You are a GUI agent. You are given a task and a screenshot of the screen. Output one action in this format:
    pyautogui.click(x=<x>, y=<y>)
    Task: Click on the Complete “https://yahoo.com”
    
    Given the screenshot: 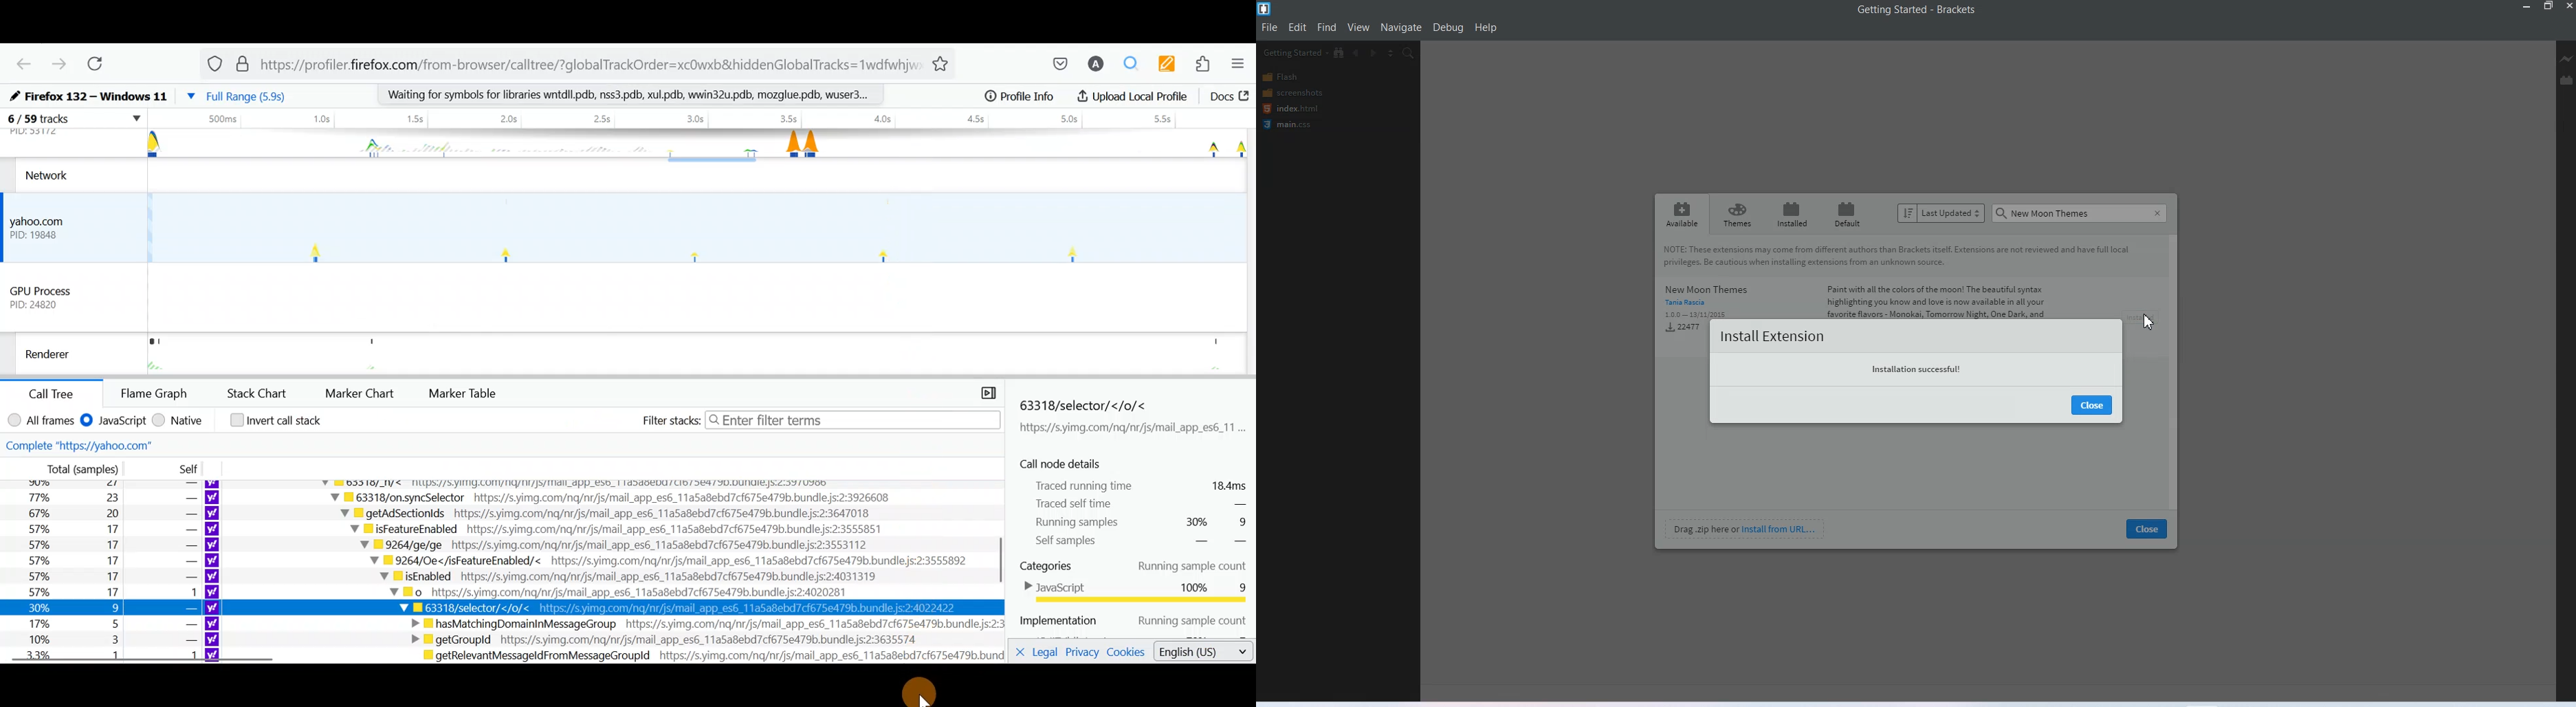 What is the action you would take?
    pyautogui.click(x=110, y=444)
    